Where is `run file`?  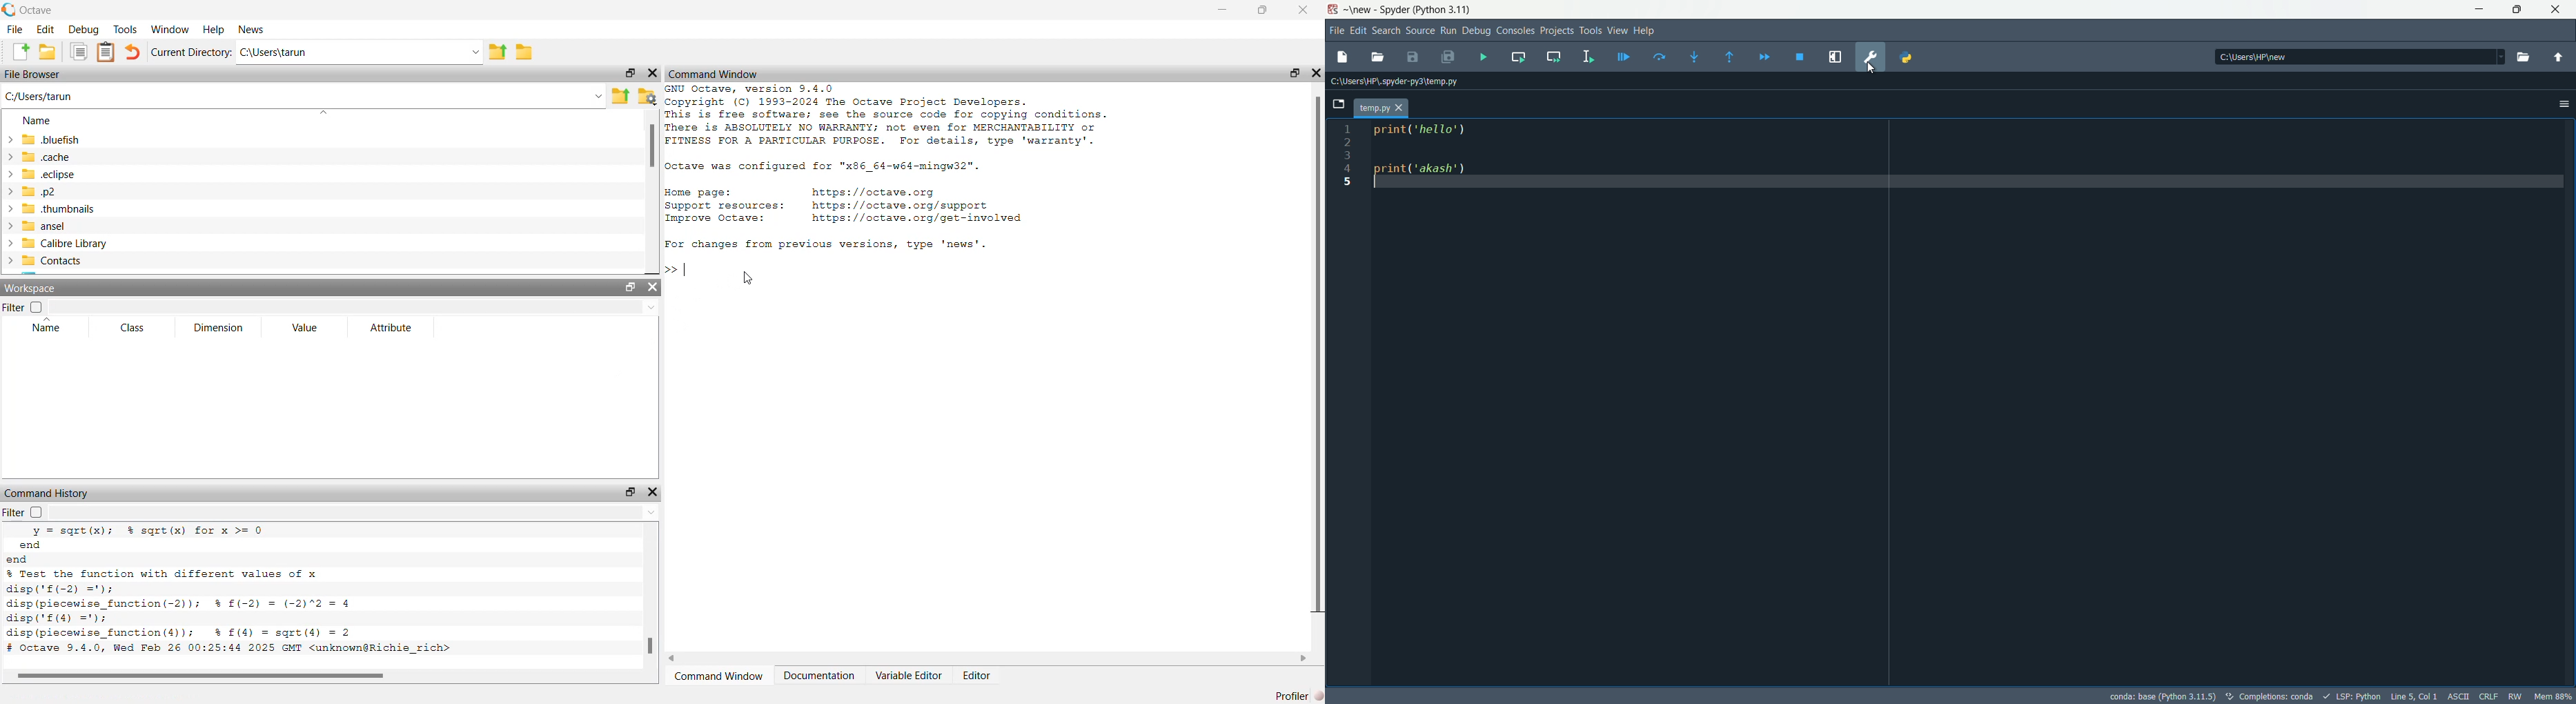 run file is located at coordinates (1483, 56).